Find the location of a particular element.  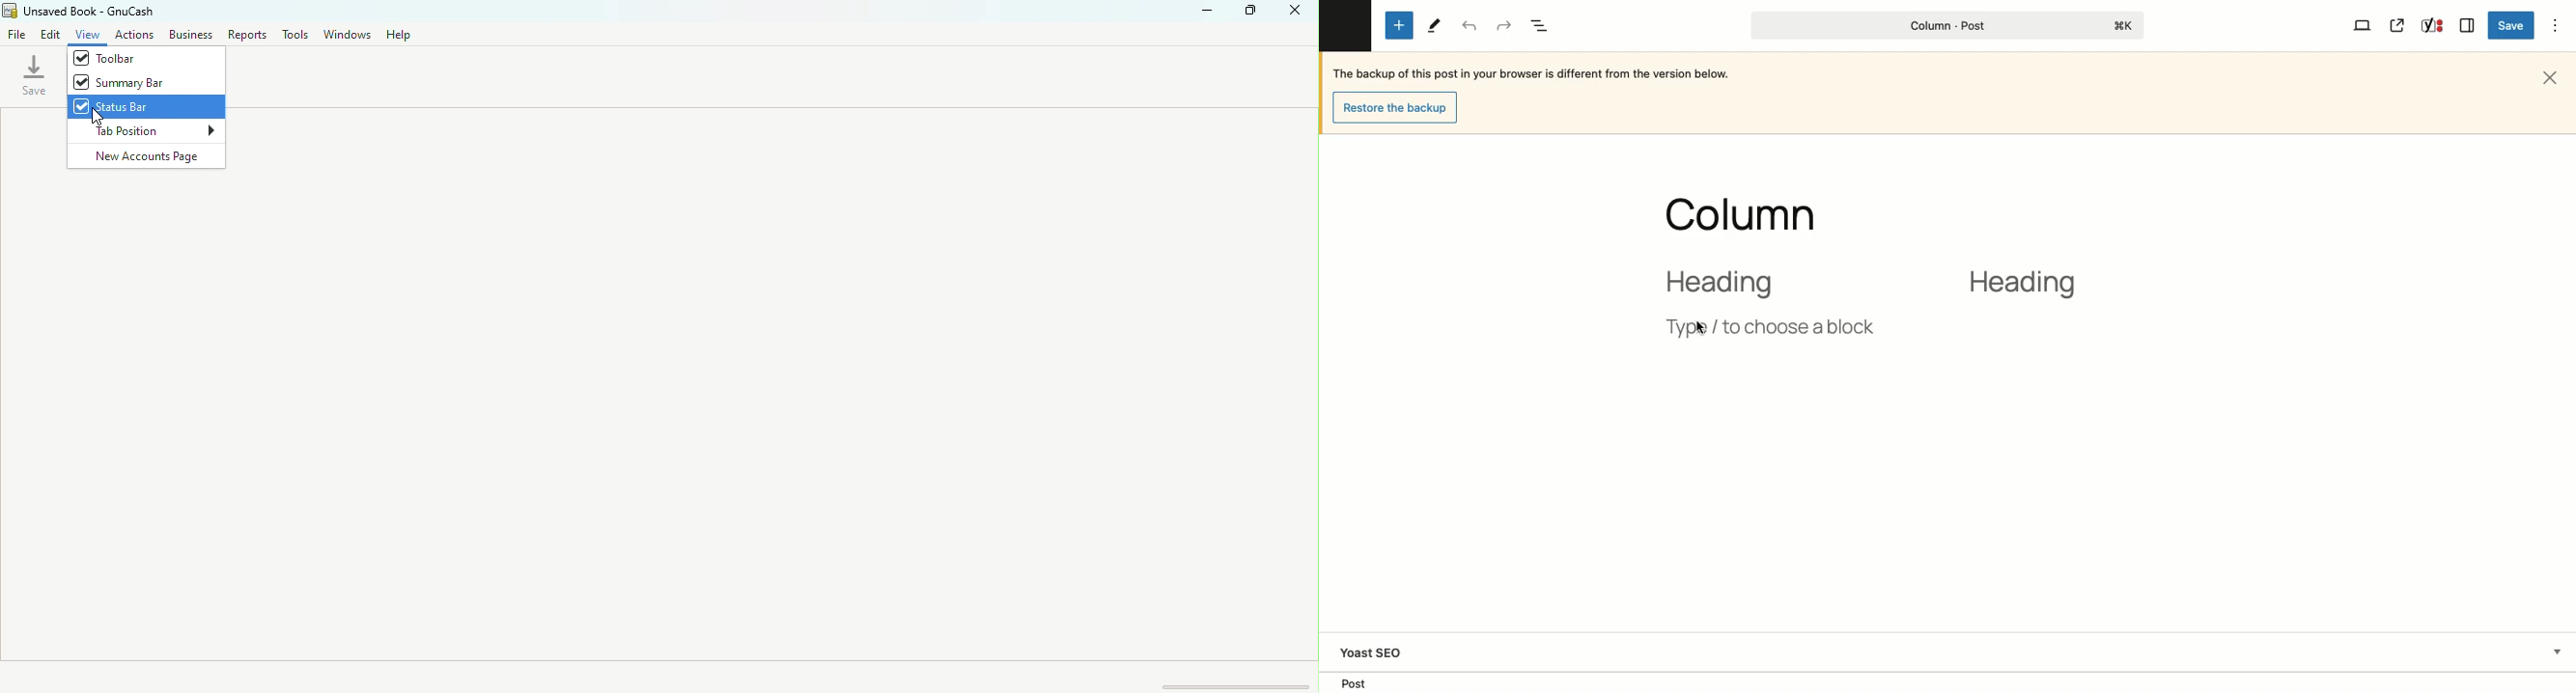

Report is located at coordinates (248, 36).